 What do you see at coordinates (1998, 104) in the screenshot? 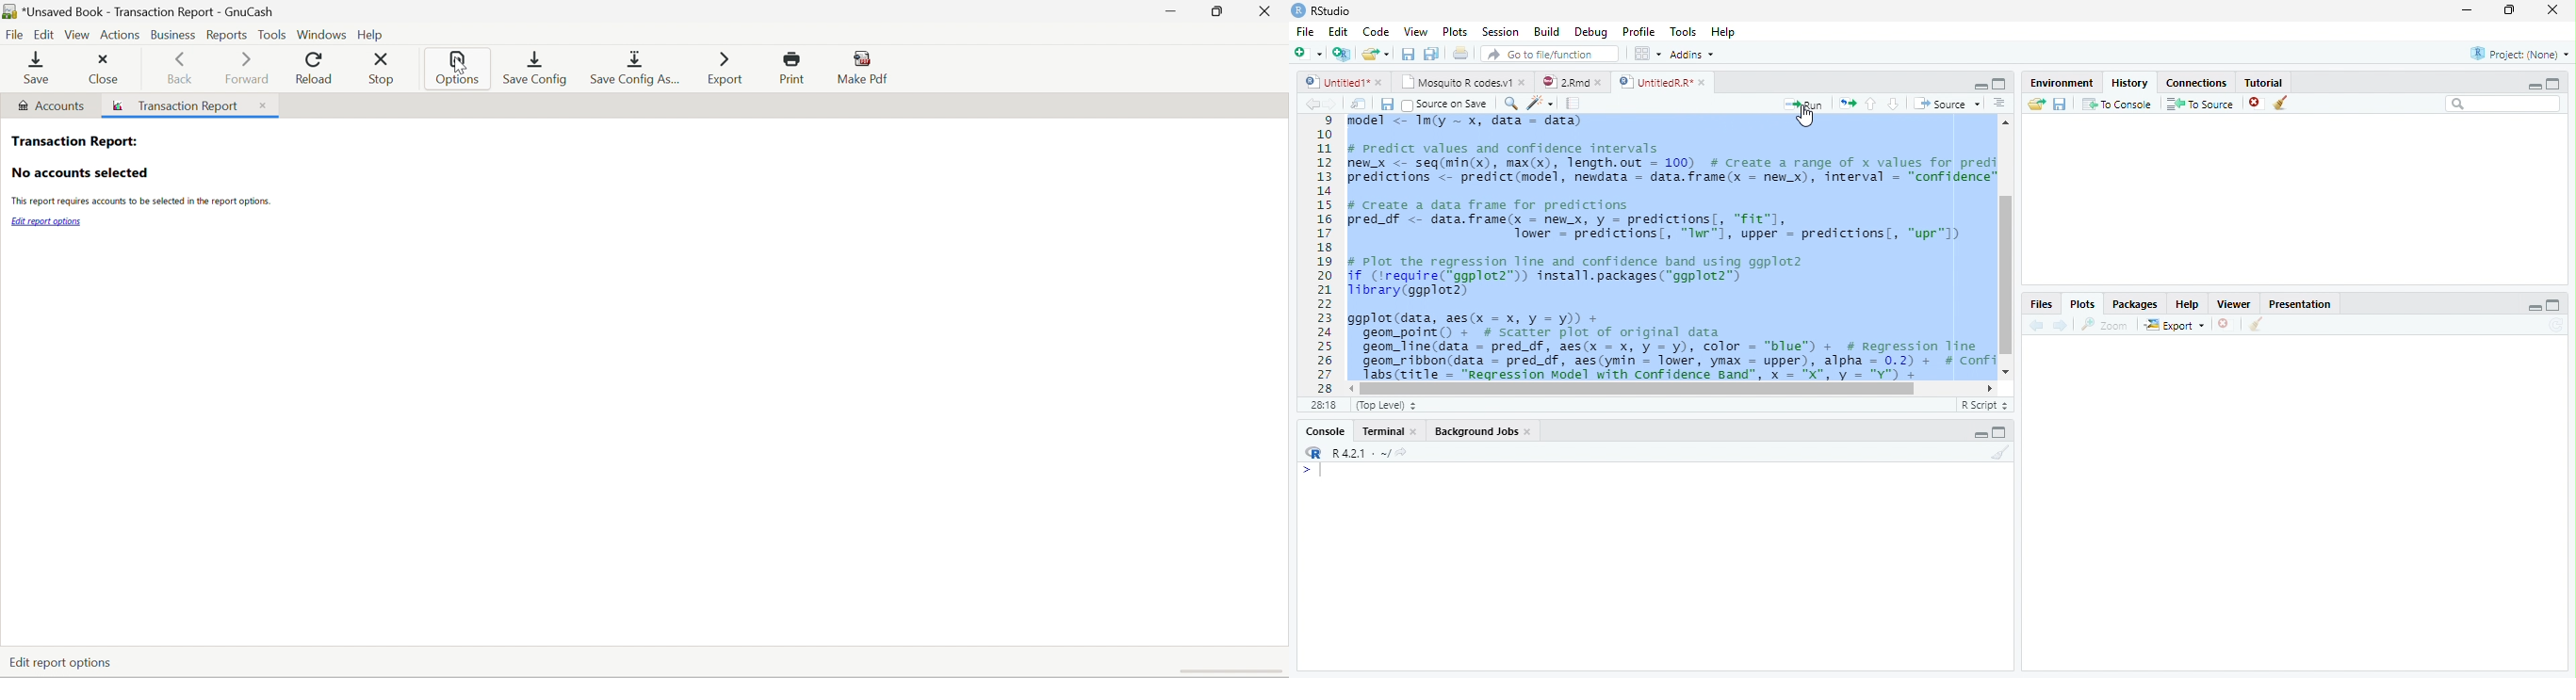
I see `Alignment` at bounding box center [1998, 104].